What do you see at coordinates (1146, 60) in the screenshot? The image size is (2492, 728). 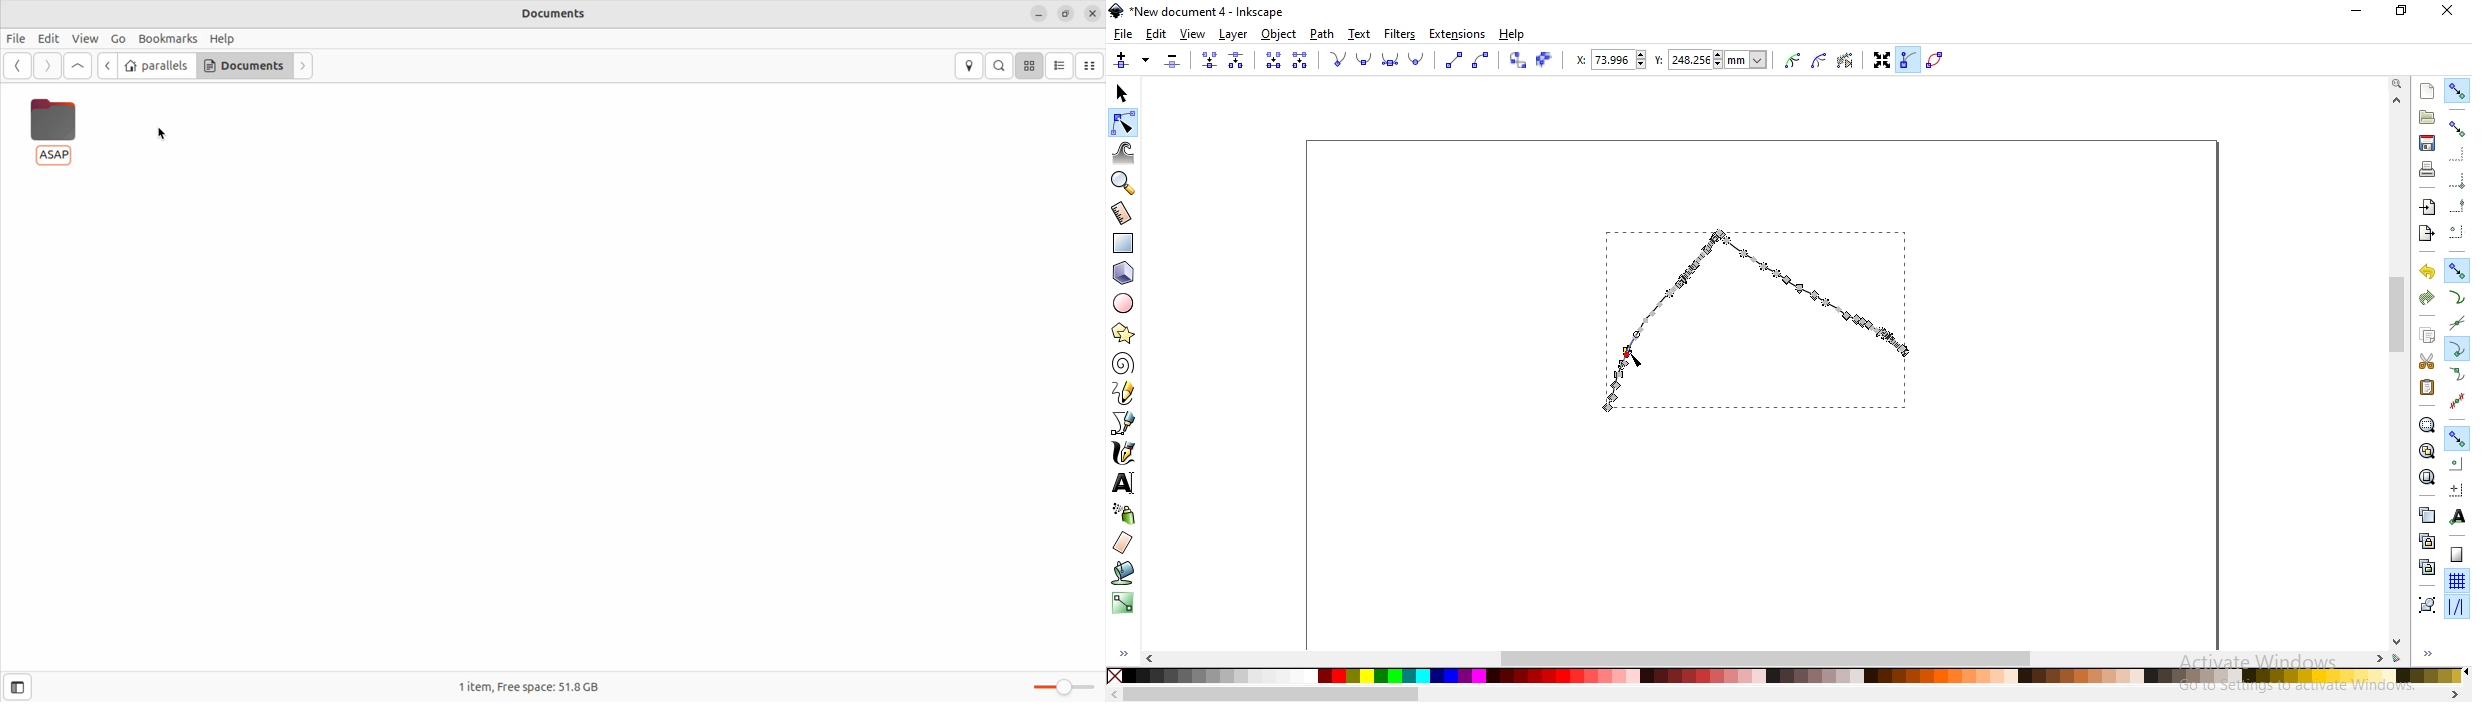 I see `insert new nodes into selected segments` at bounding box center [1146, 60].